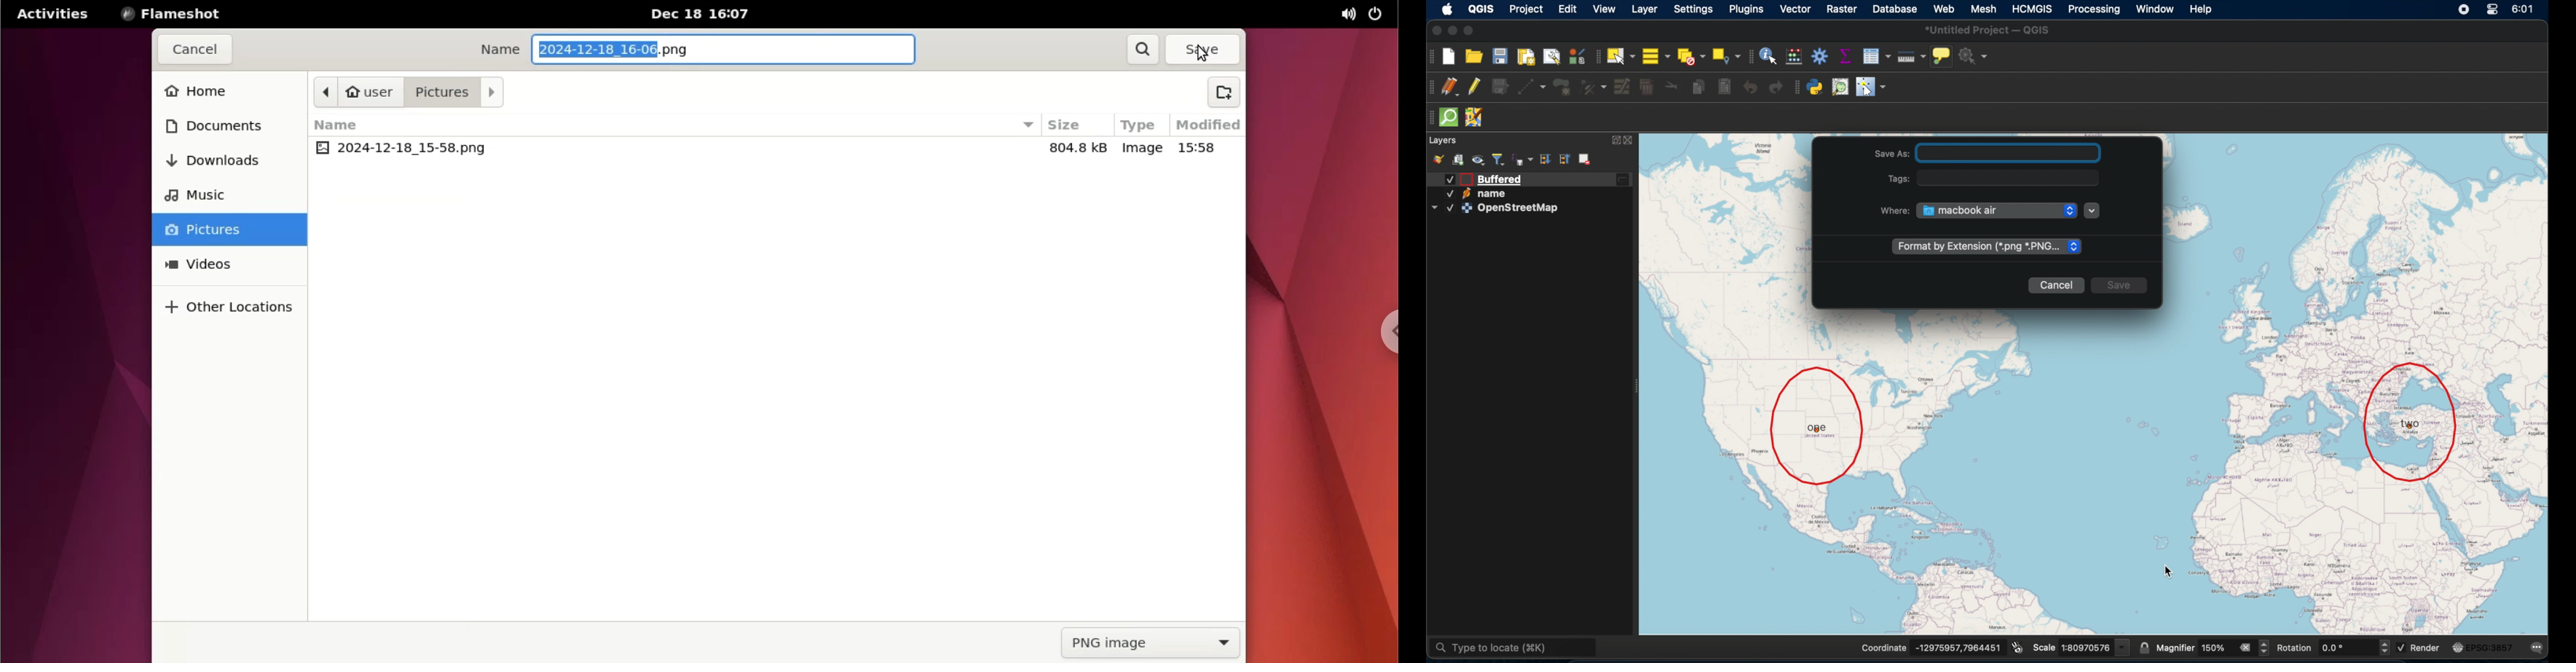 Image resolution: width=2576 pixels, height=672 pixels. I want to click on MacBook Air drop down menu, so click(1997, 209).